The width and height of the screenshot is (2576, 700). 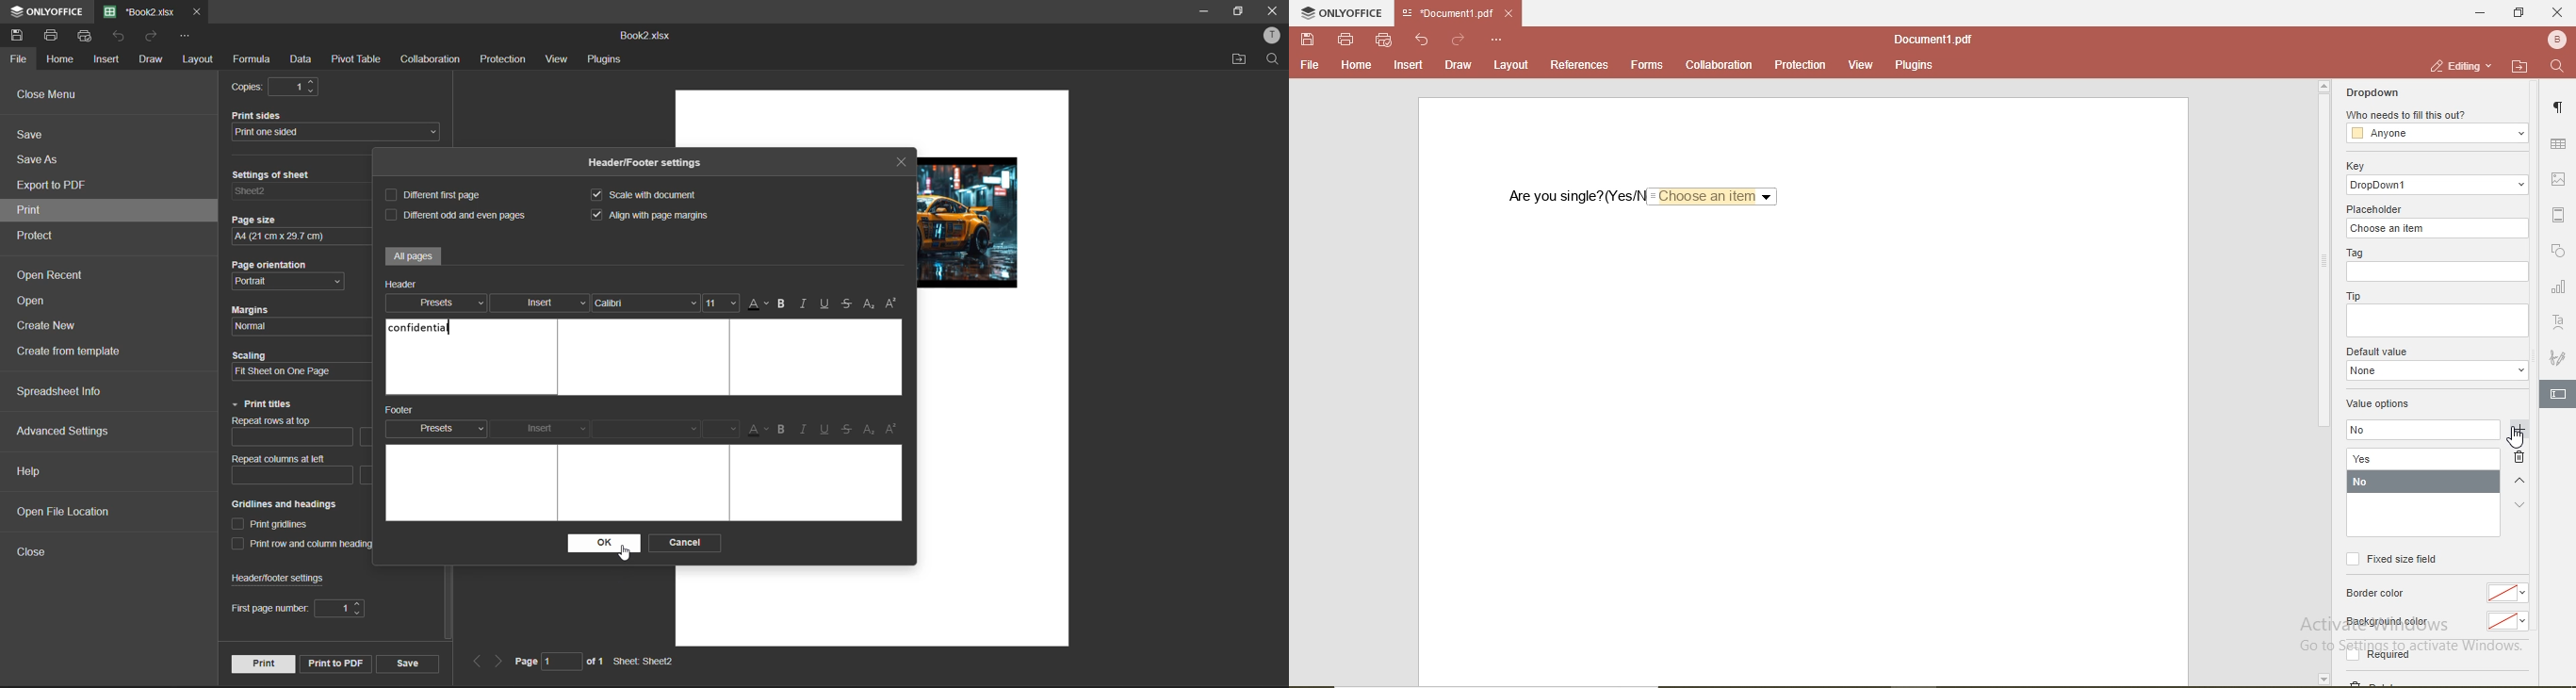 I want to click on empty box, so click(x=2439, y=320).